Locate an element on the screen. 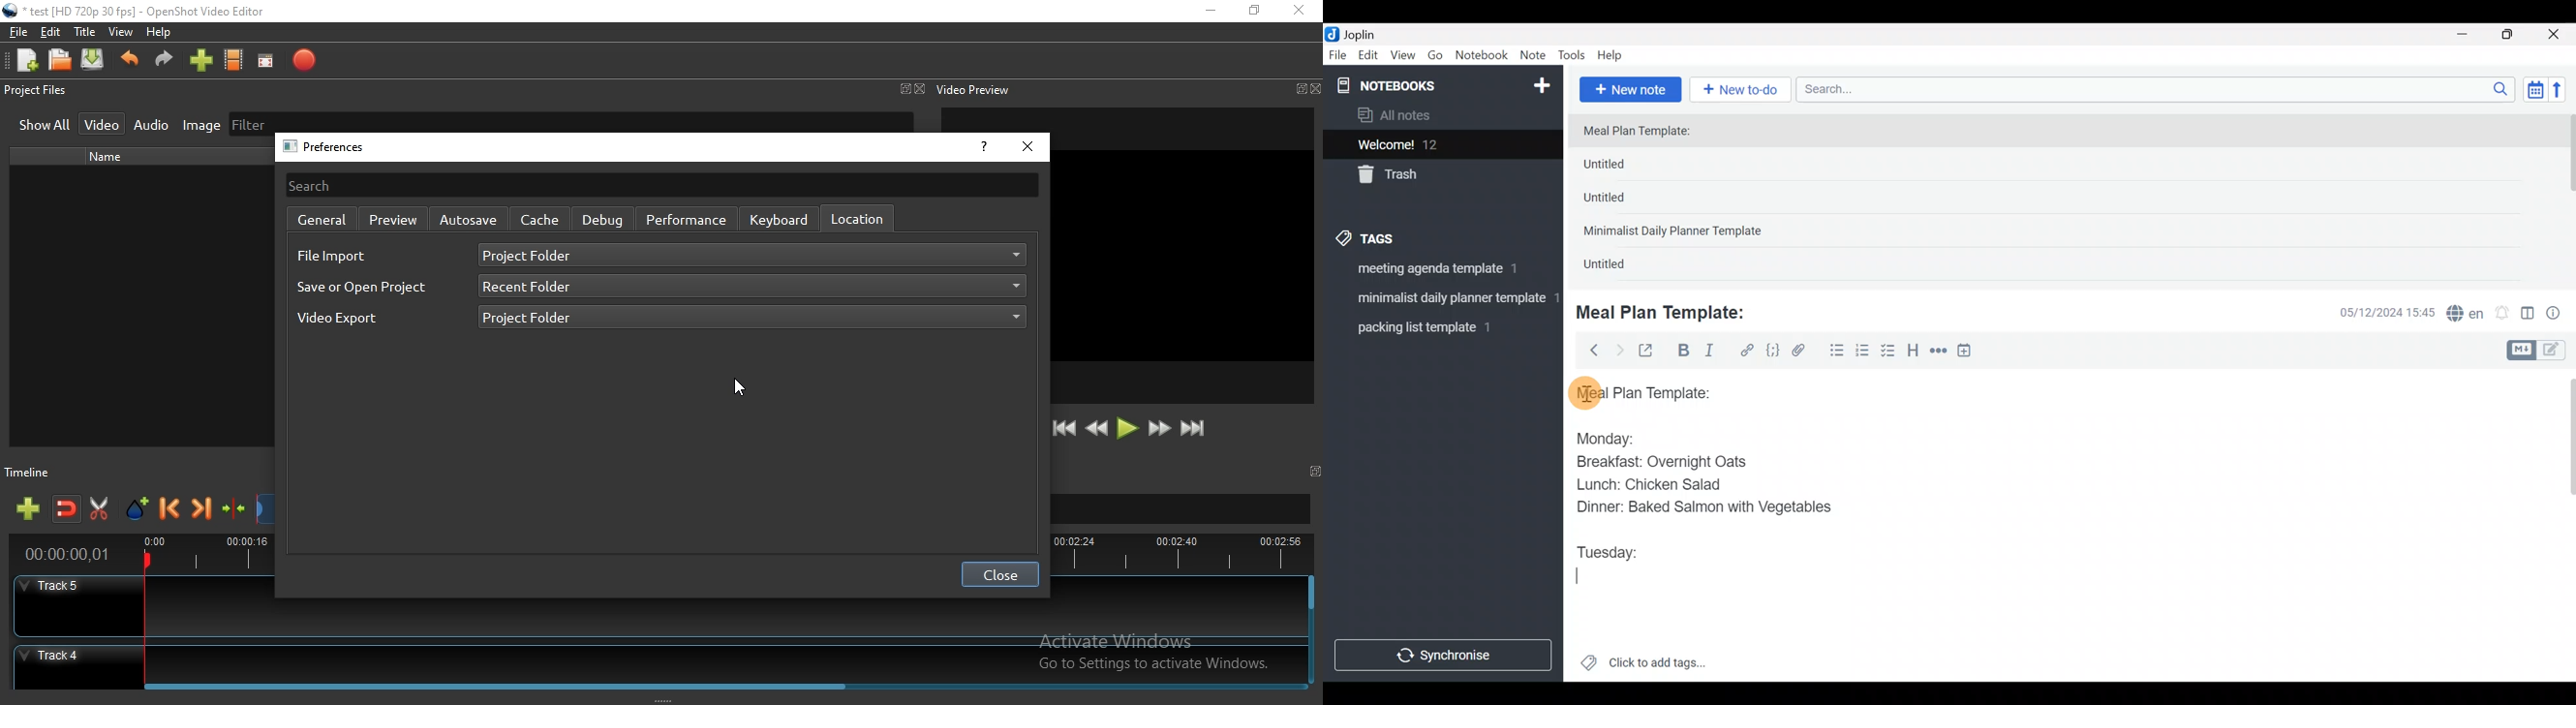 The image size is (2576, 728). Tag 1 is located at coordinates (1439, 272).